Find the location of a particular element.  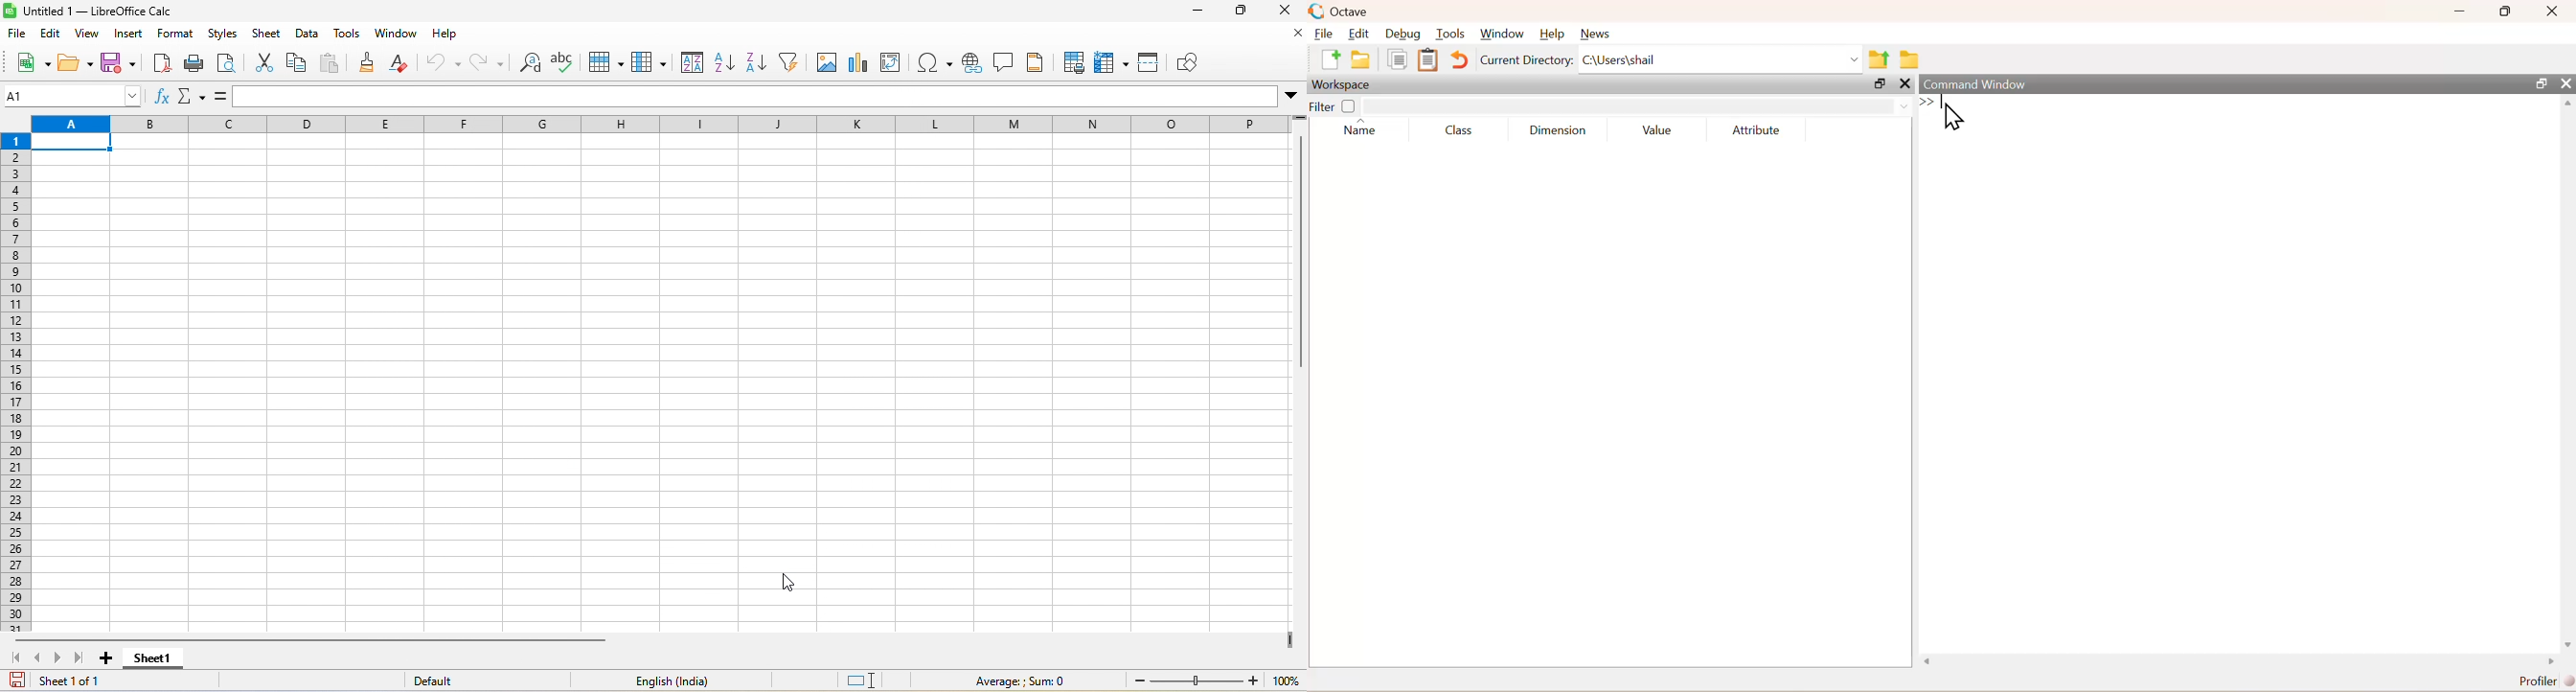

insert is located at coordinates (129, 36).